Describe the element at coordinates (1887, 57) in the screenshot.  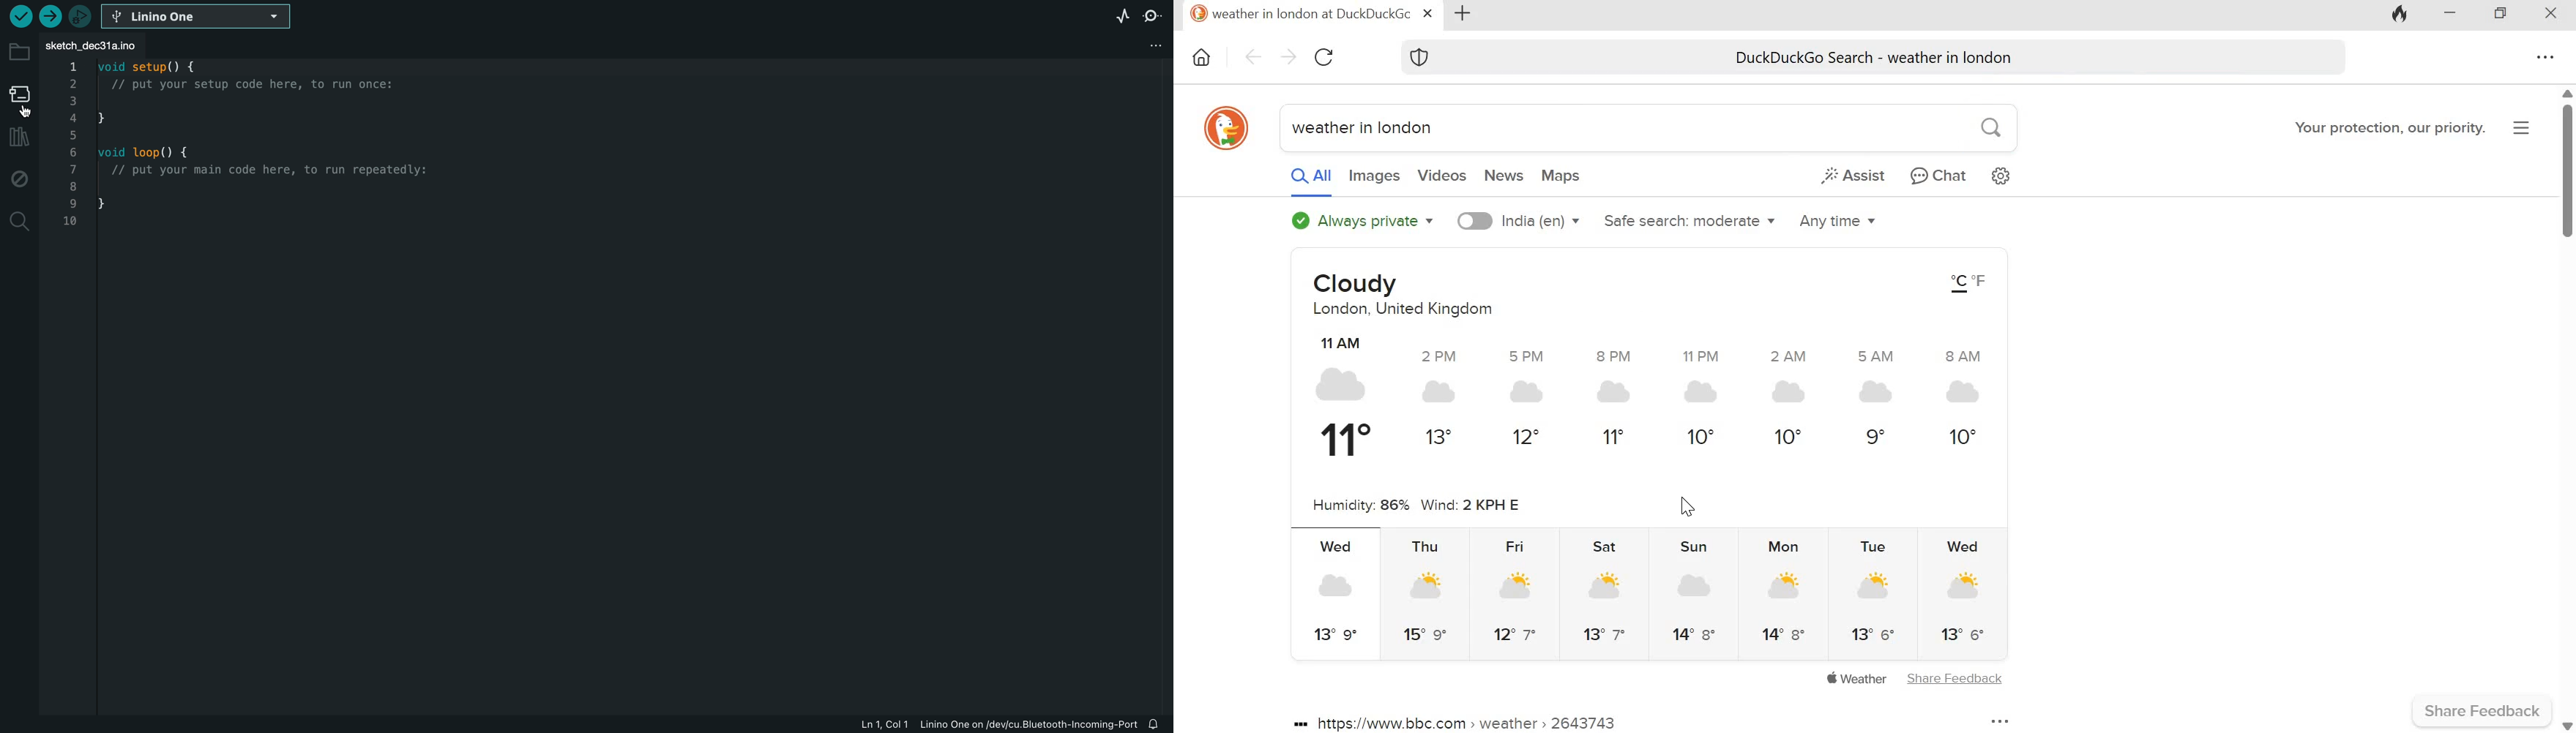
I see `DuckDuckGo search - weather in london` at that location.